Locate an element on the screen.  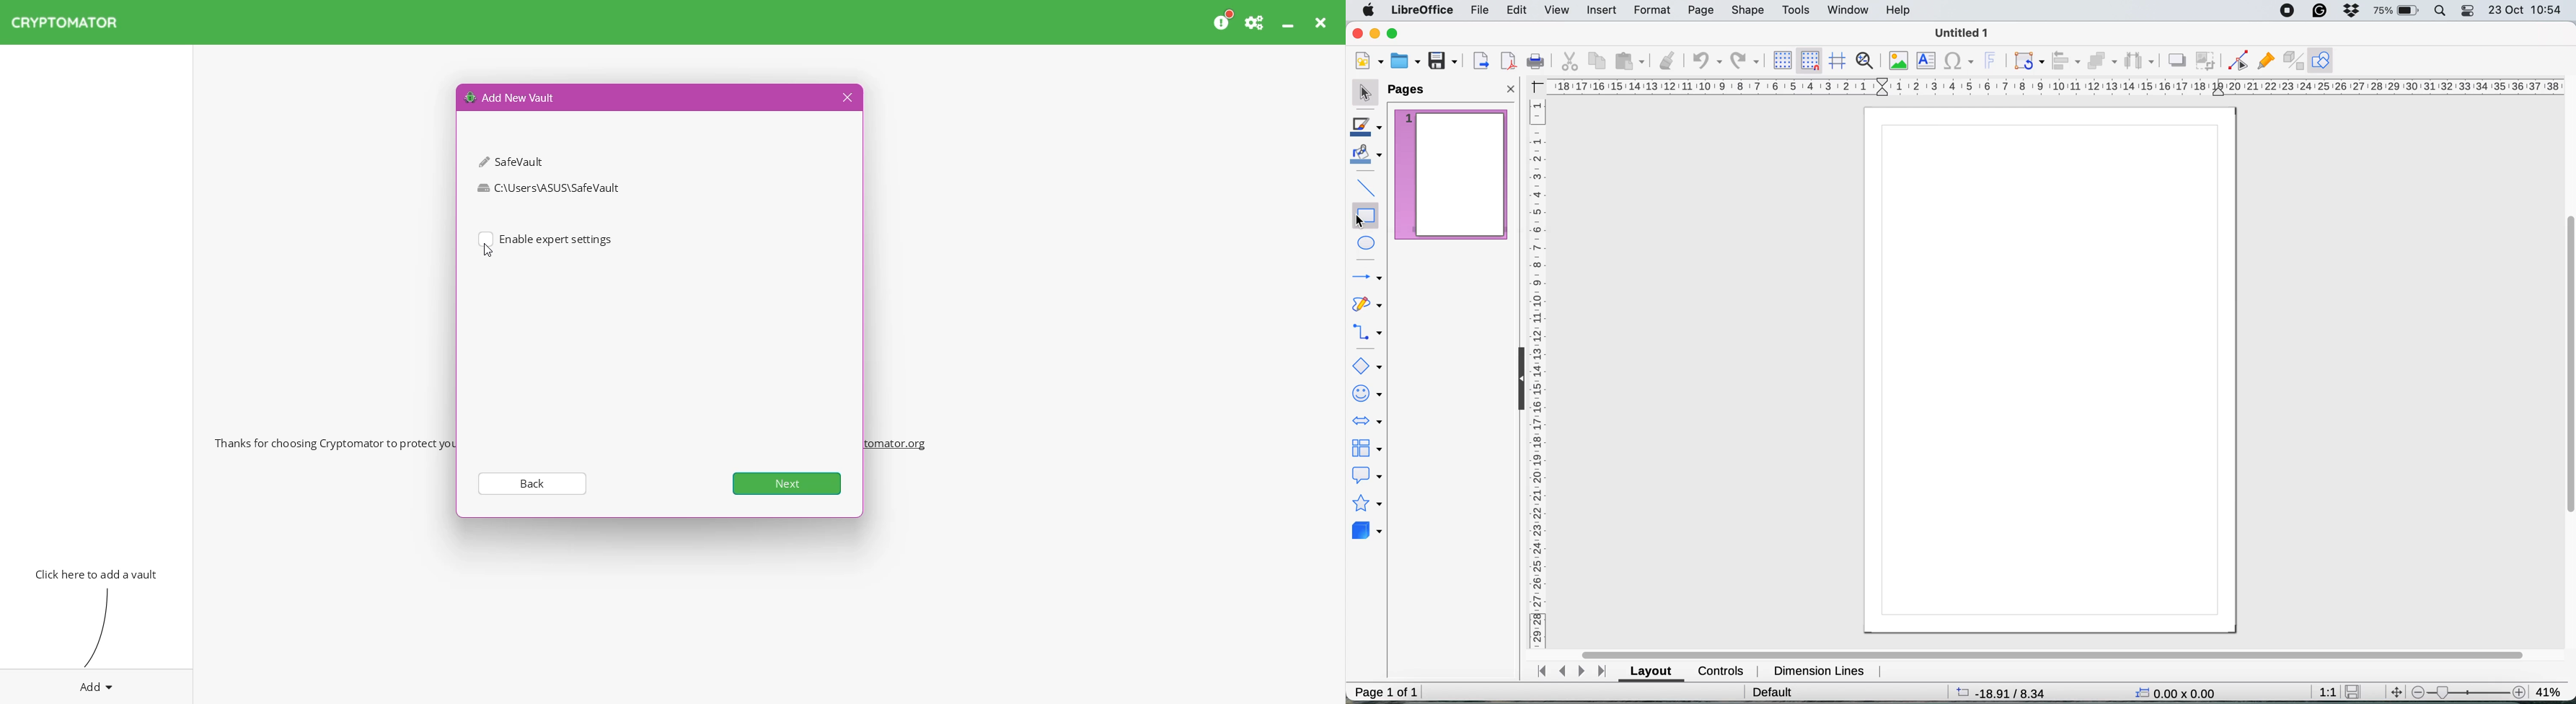
zoom scale is located at coordinates (2468, 690).